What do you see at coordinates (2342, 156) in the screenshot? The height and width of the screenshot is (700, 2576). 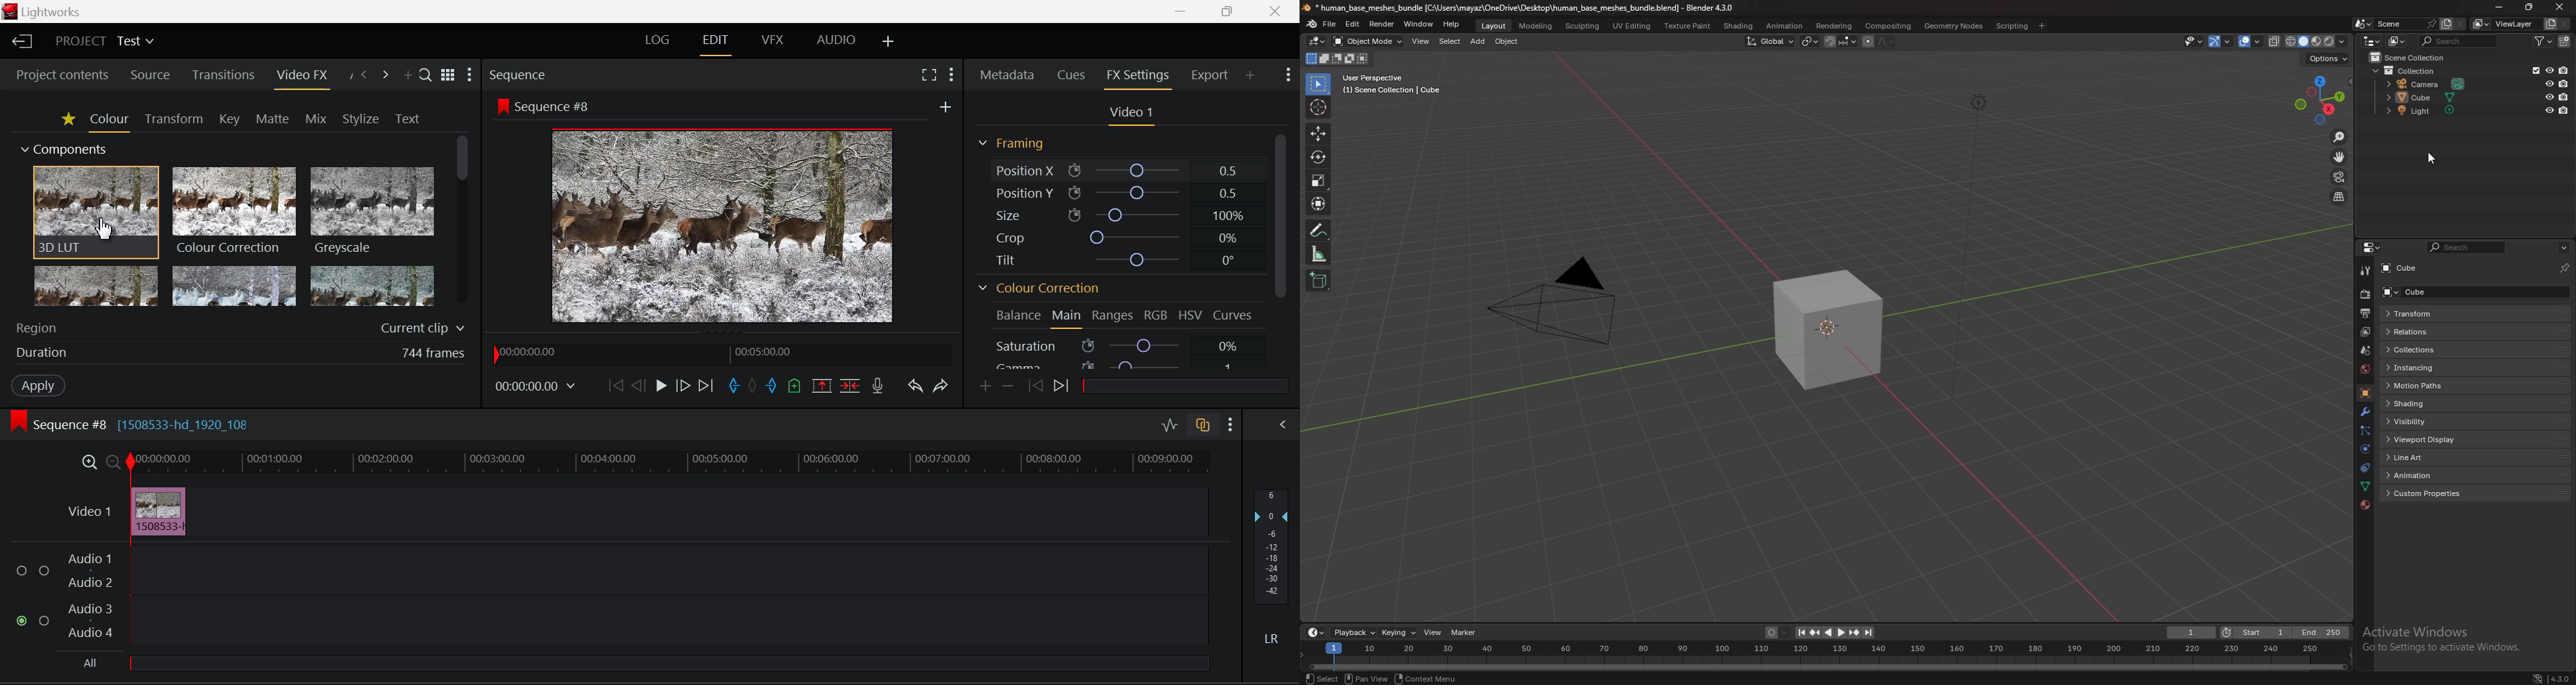 I see `move` at bounding box center [2342, 156].